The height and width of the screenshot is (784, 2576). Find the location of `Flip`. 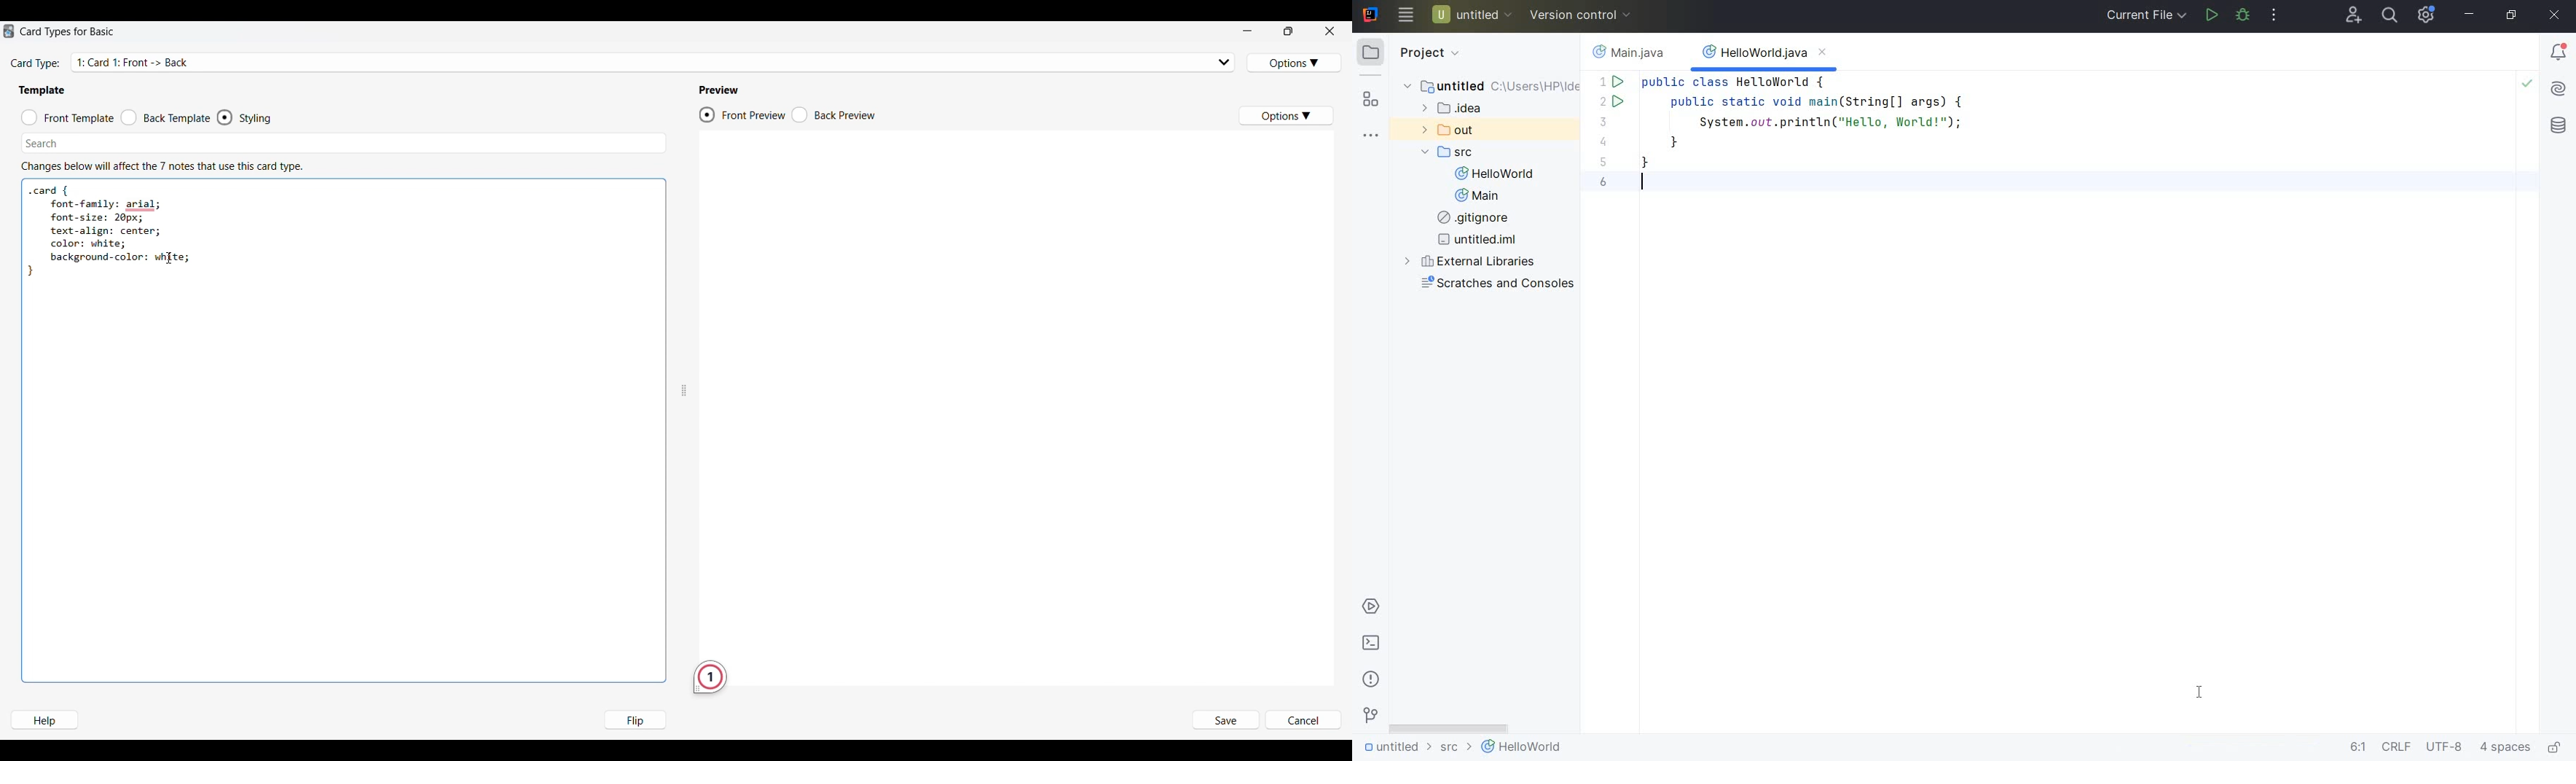

Flip is located at coordinates (635, 719).